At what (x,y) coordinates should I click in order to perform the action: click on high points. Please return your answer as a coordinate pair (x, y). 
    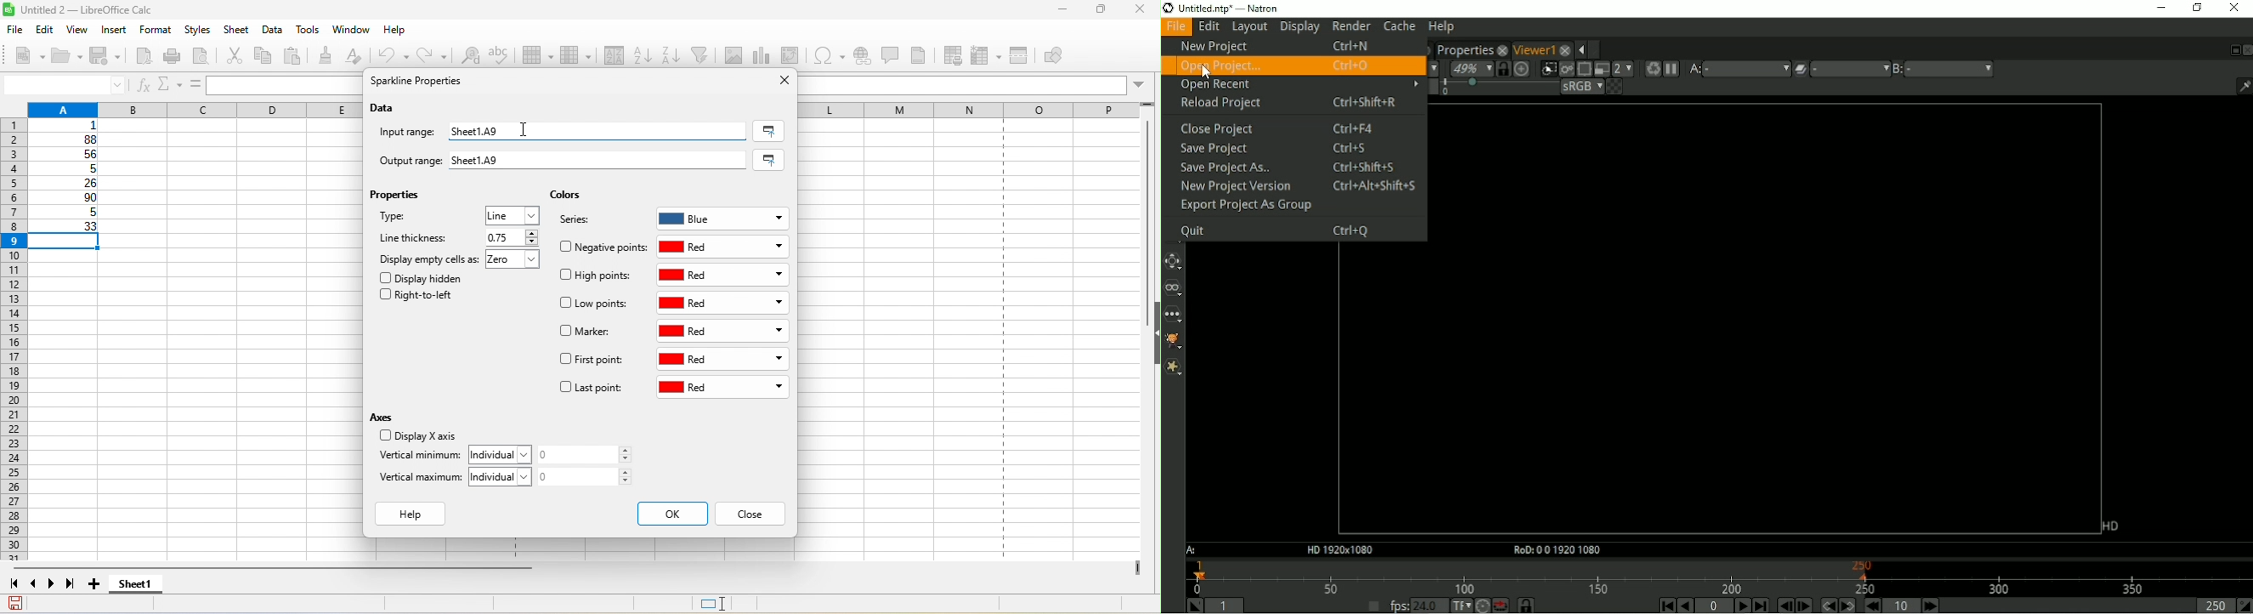
    Looking at the image, I should click on (597, 278).